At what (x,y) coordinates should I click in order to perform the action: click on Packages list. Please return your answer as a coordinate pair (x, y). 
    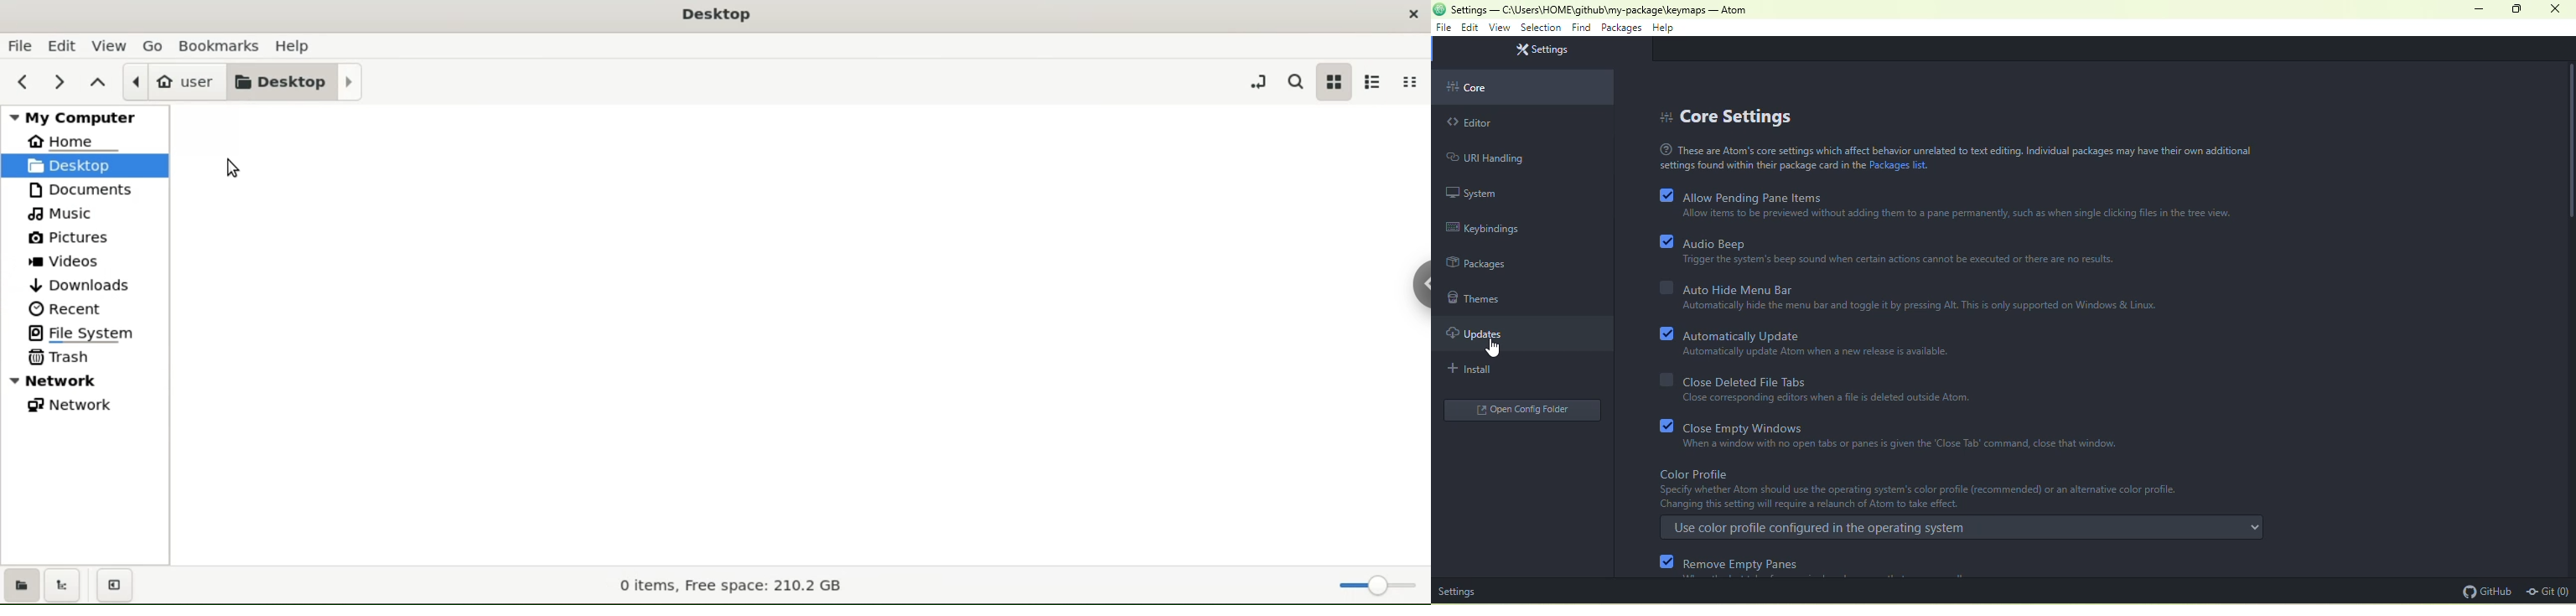
    Looking at the image, I should click on (1906, 166).